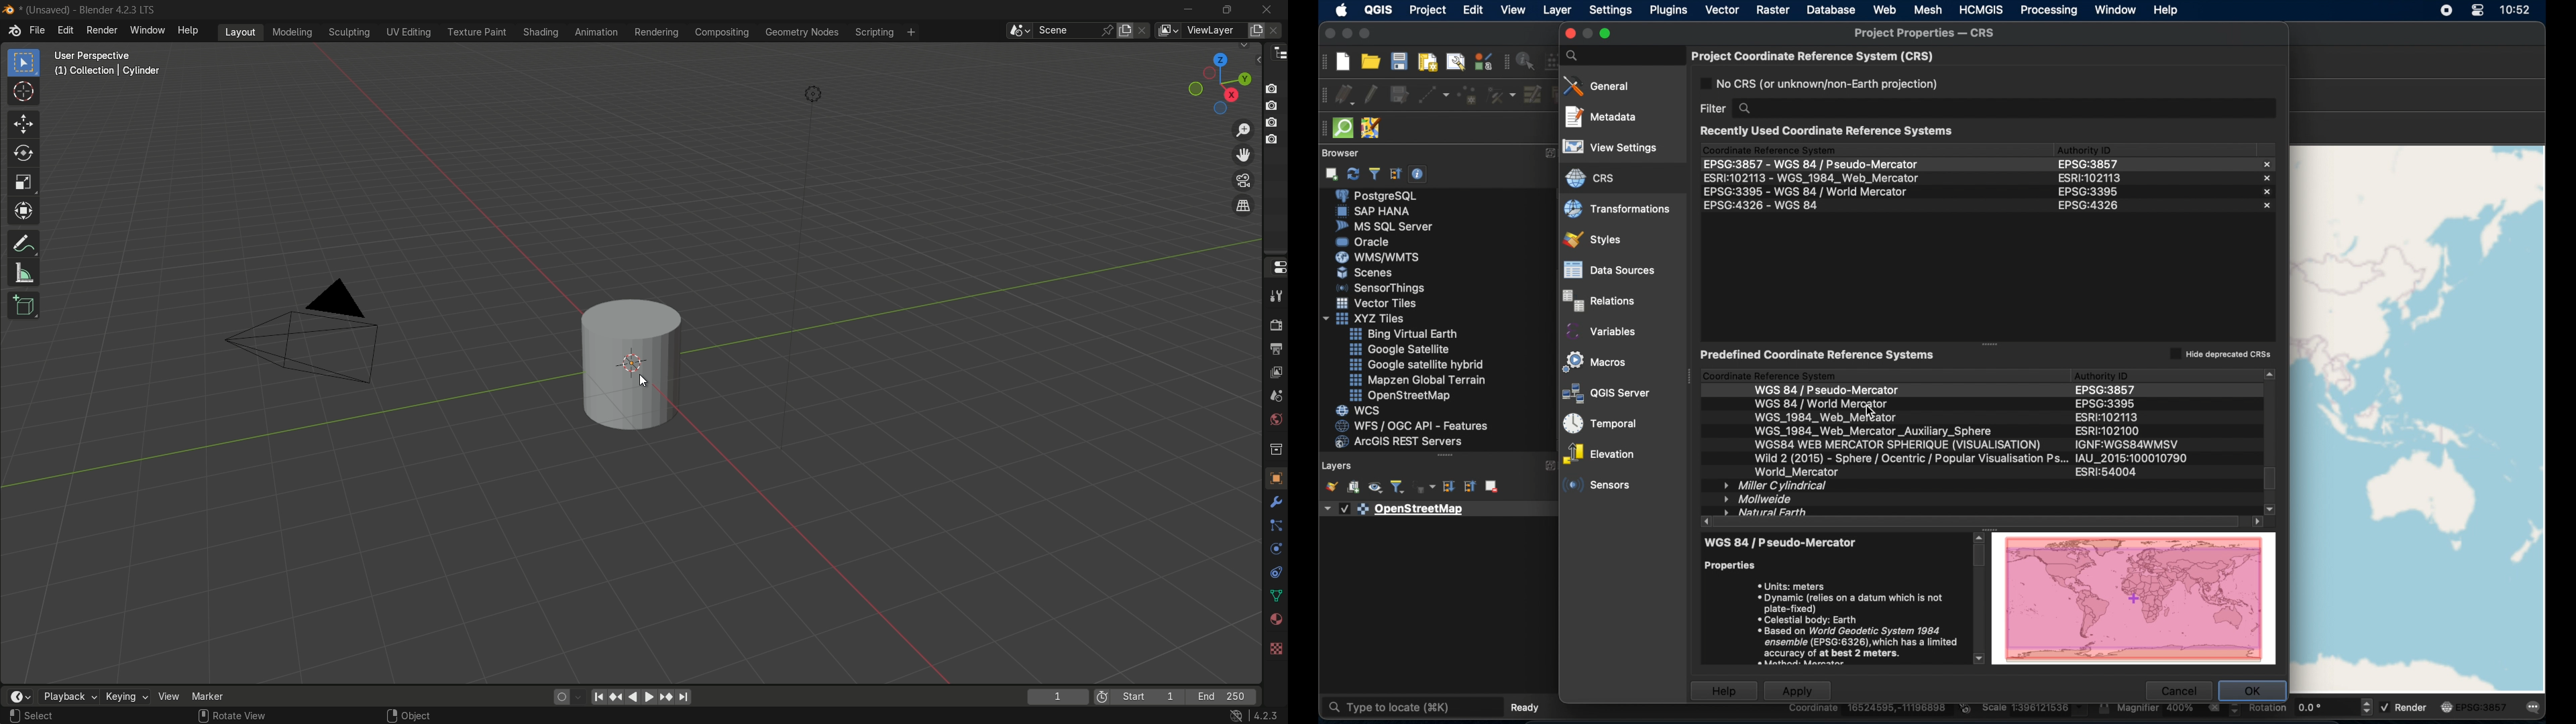  Describe the element at coordinates (1526, 64) in the screenshot. I see `identify feature` at that location.